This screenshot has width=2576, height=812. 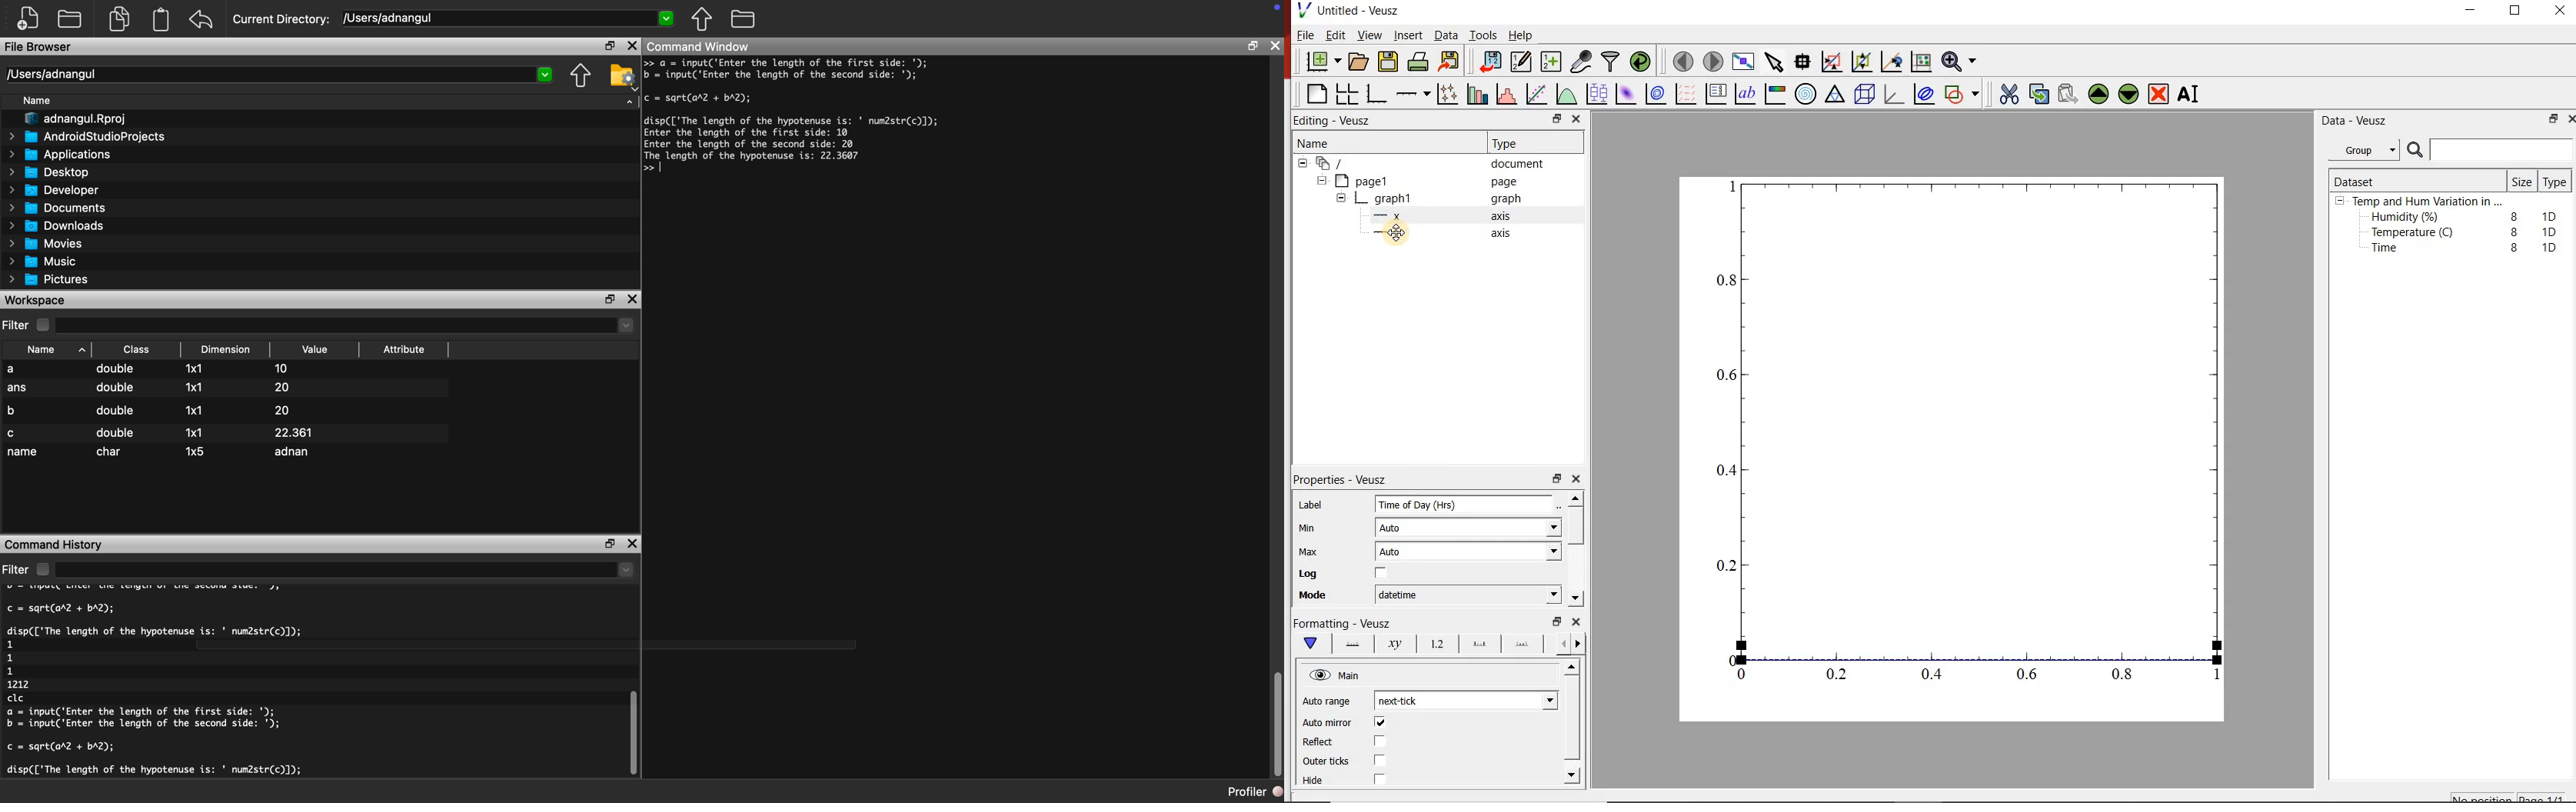 I want to click on Outer ticks, so click(x=1359, y=762).